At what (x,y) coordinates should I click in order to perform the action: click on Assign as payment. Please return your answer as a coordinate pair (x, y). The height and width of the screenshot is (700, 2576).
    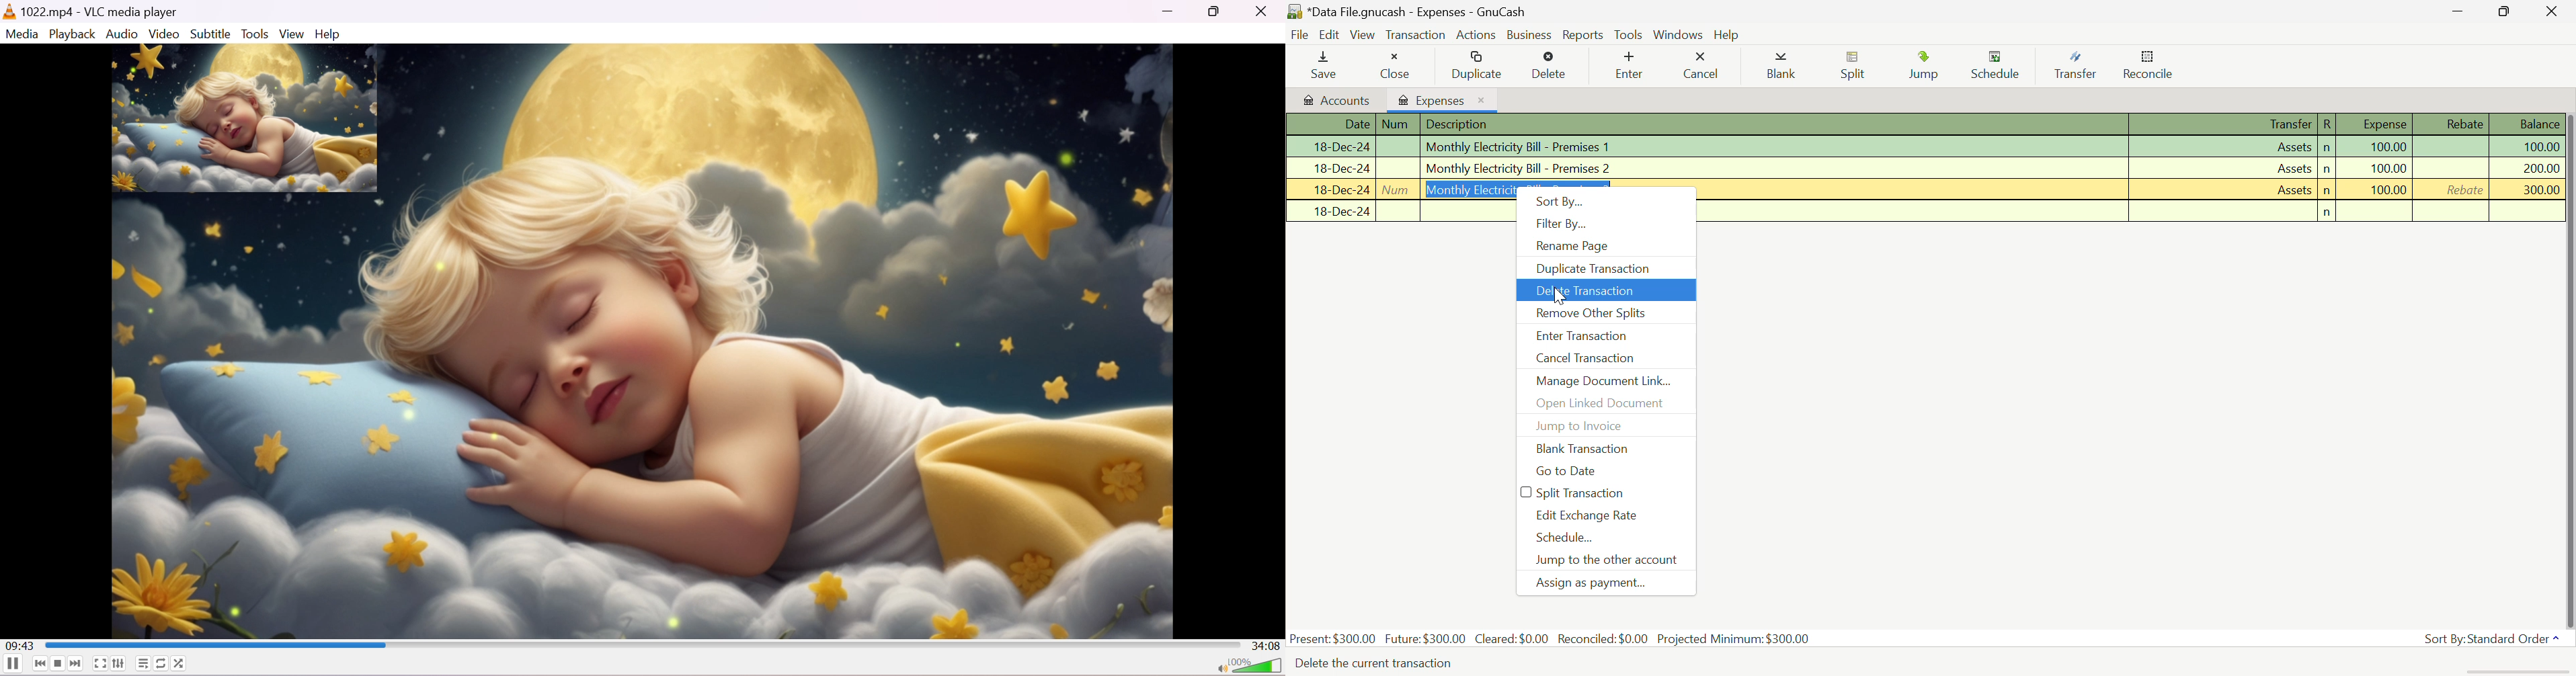
    Looking at the image, I should click on (1605, 584).